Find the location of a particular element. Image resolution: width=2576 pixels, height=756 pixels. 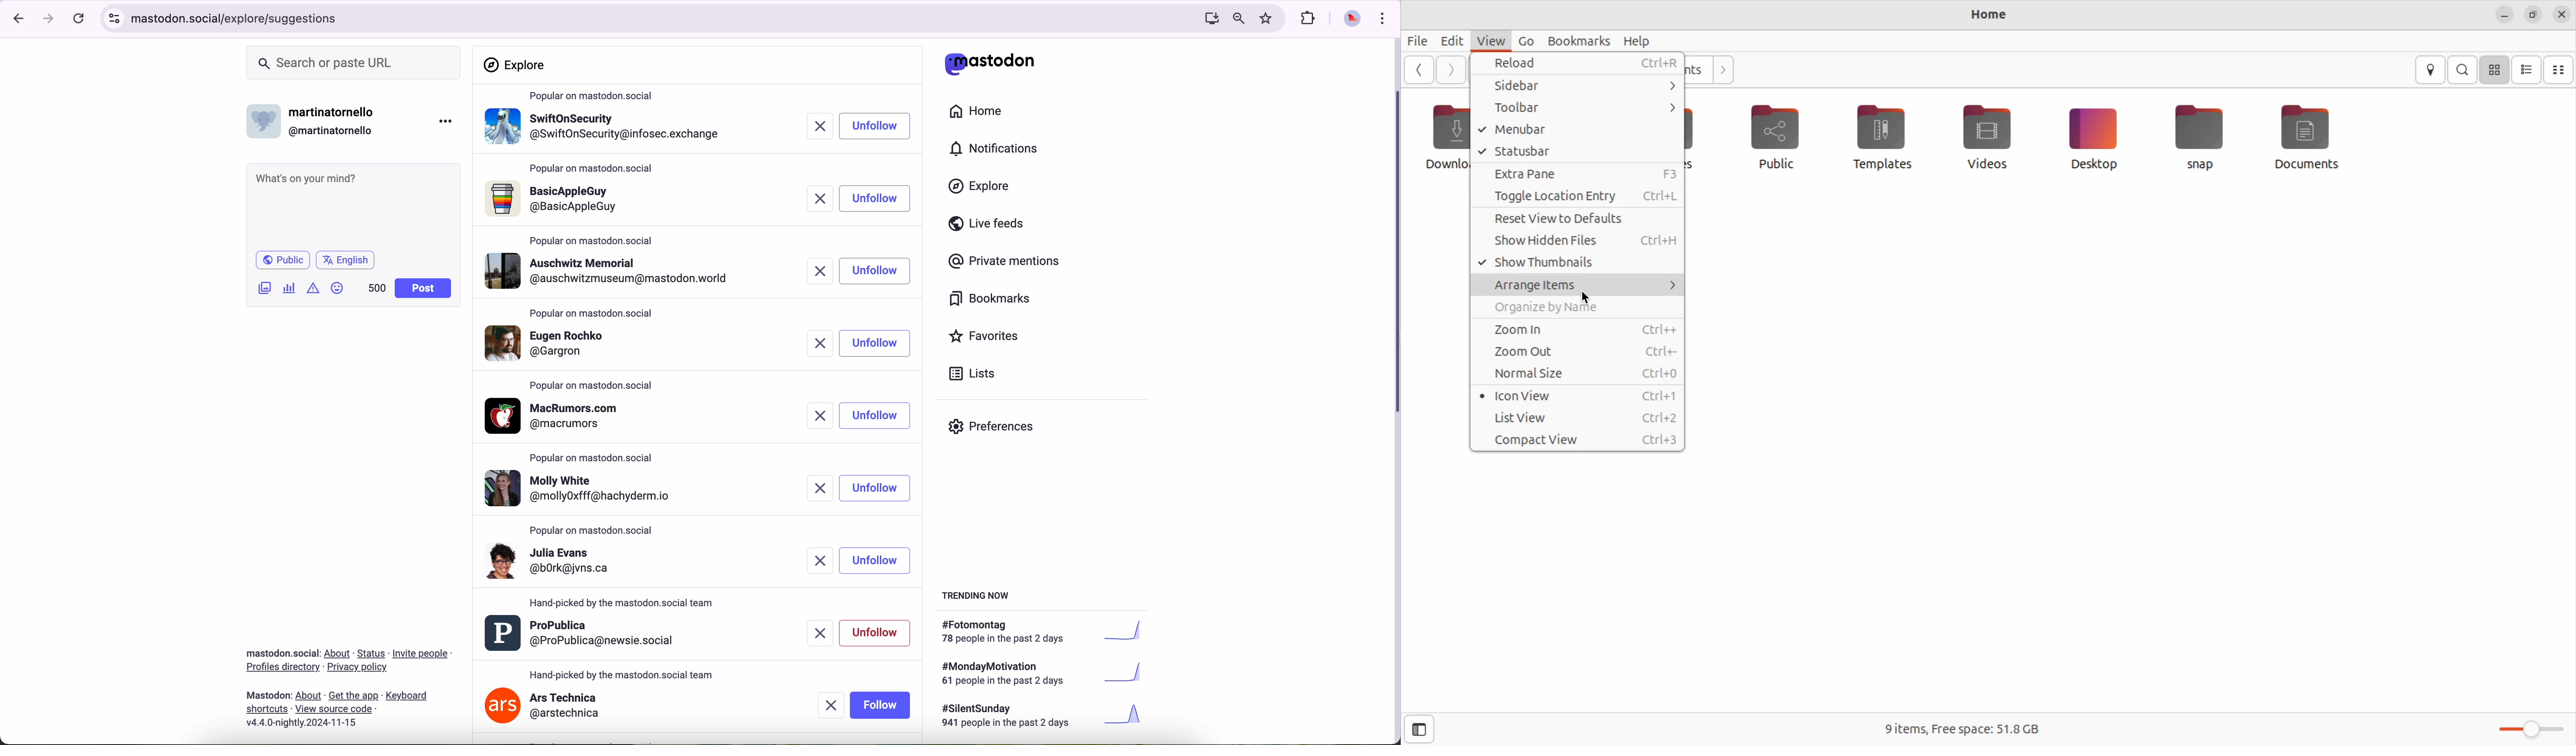

follow is located at coordinates (874, 200).